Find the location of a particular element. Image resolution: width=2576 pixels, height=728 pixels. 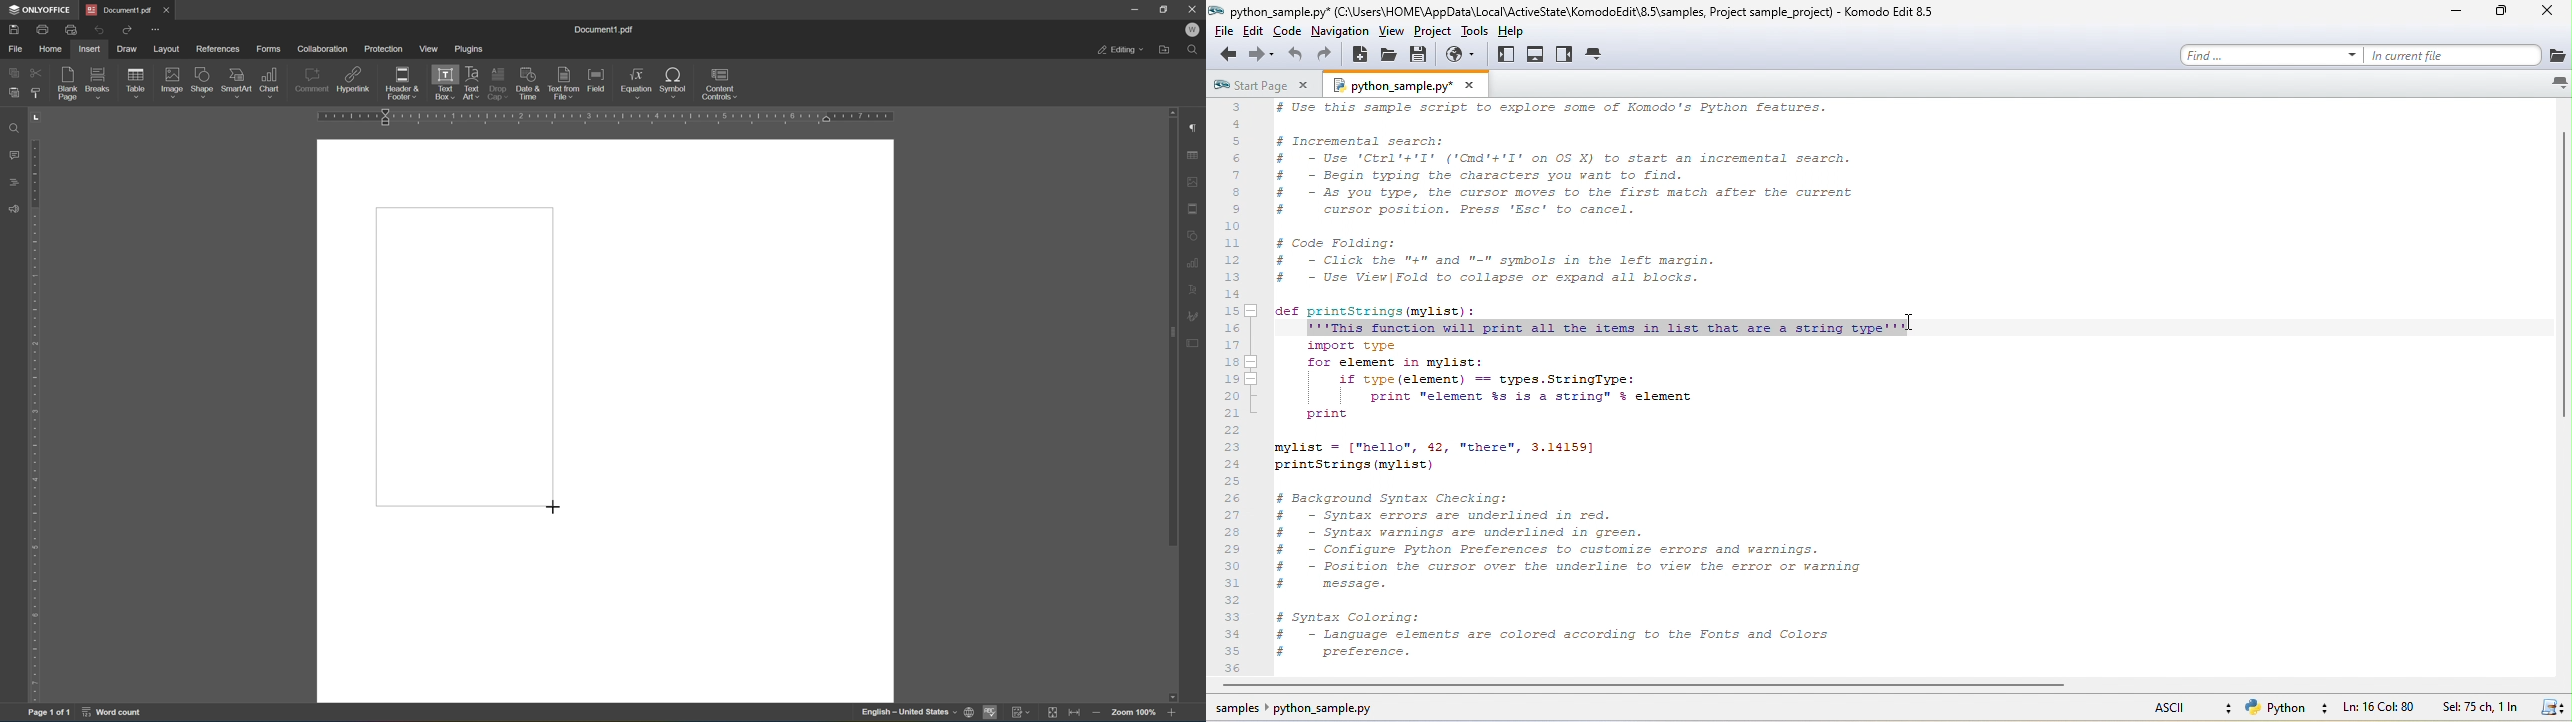

horizontal scroll bar is located at coordinates (1639, 686).